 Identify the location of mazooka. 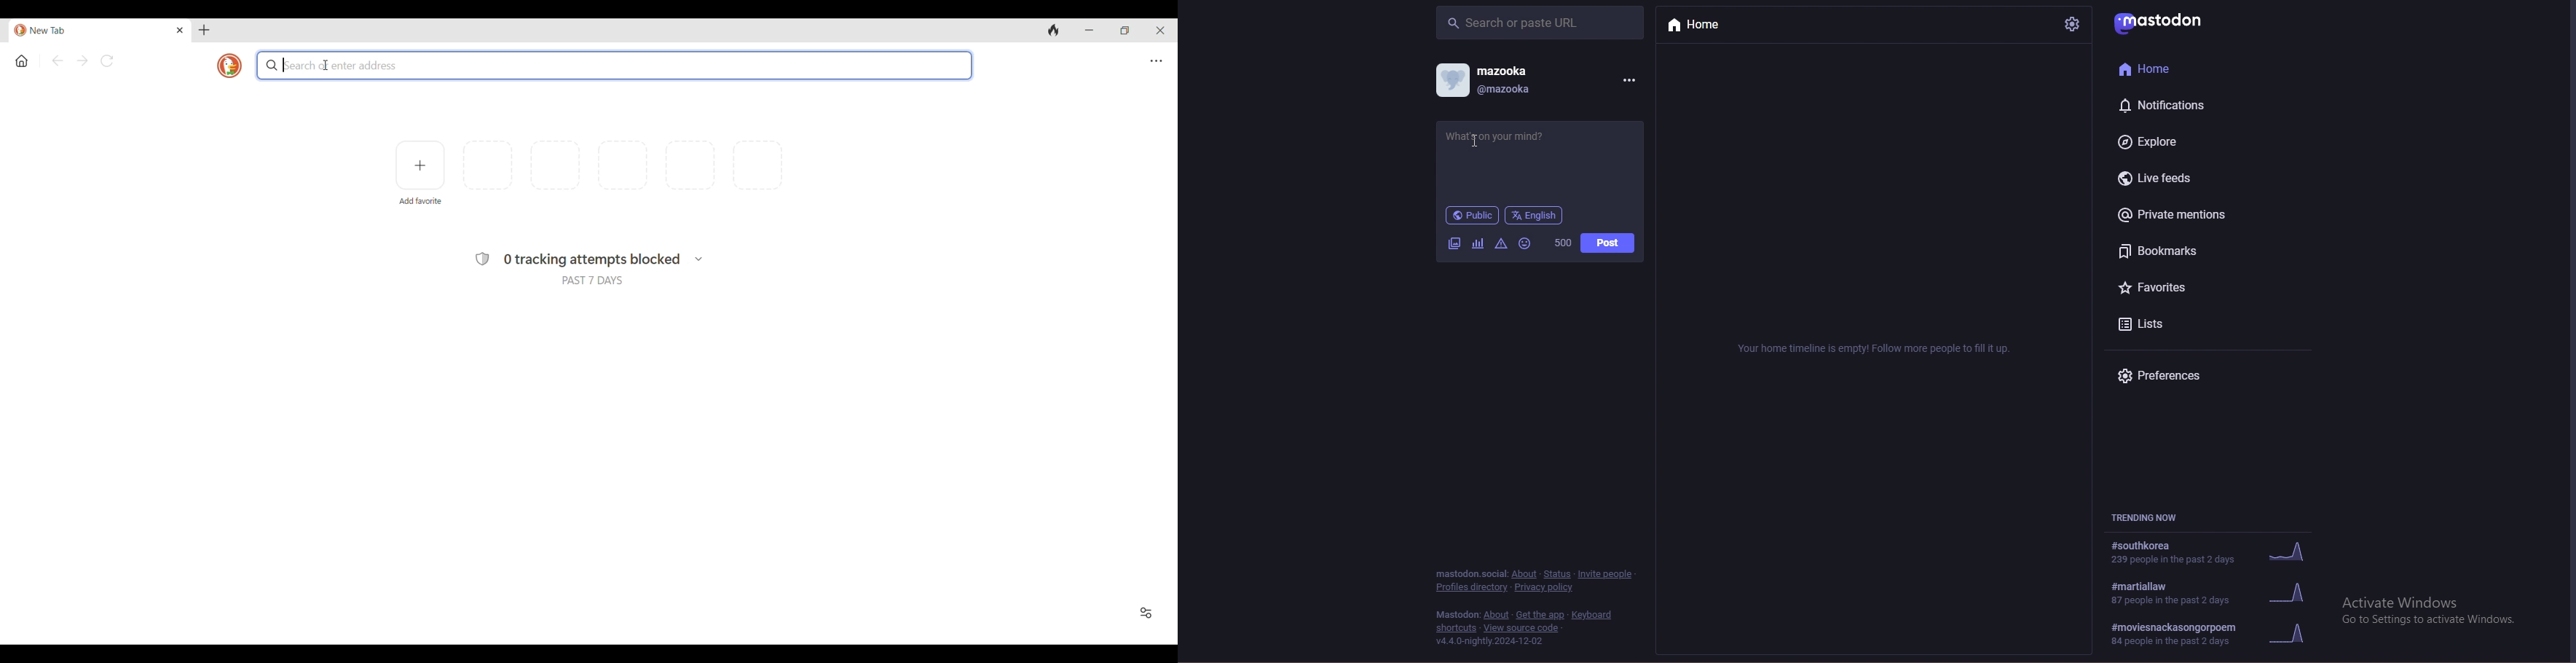
(1505, 70).